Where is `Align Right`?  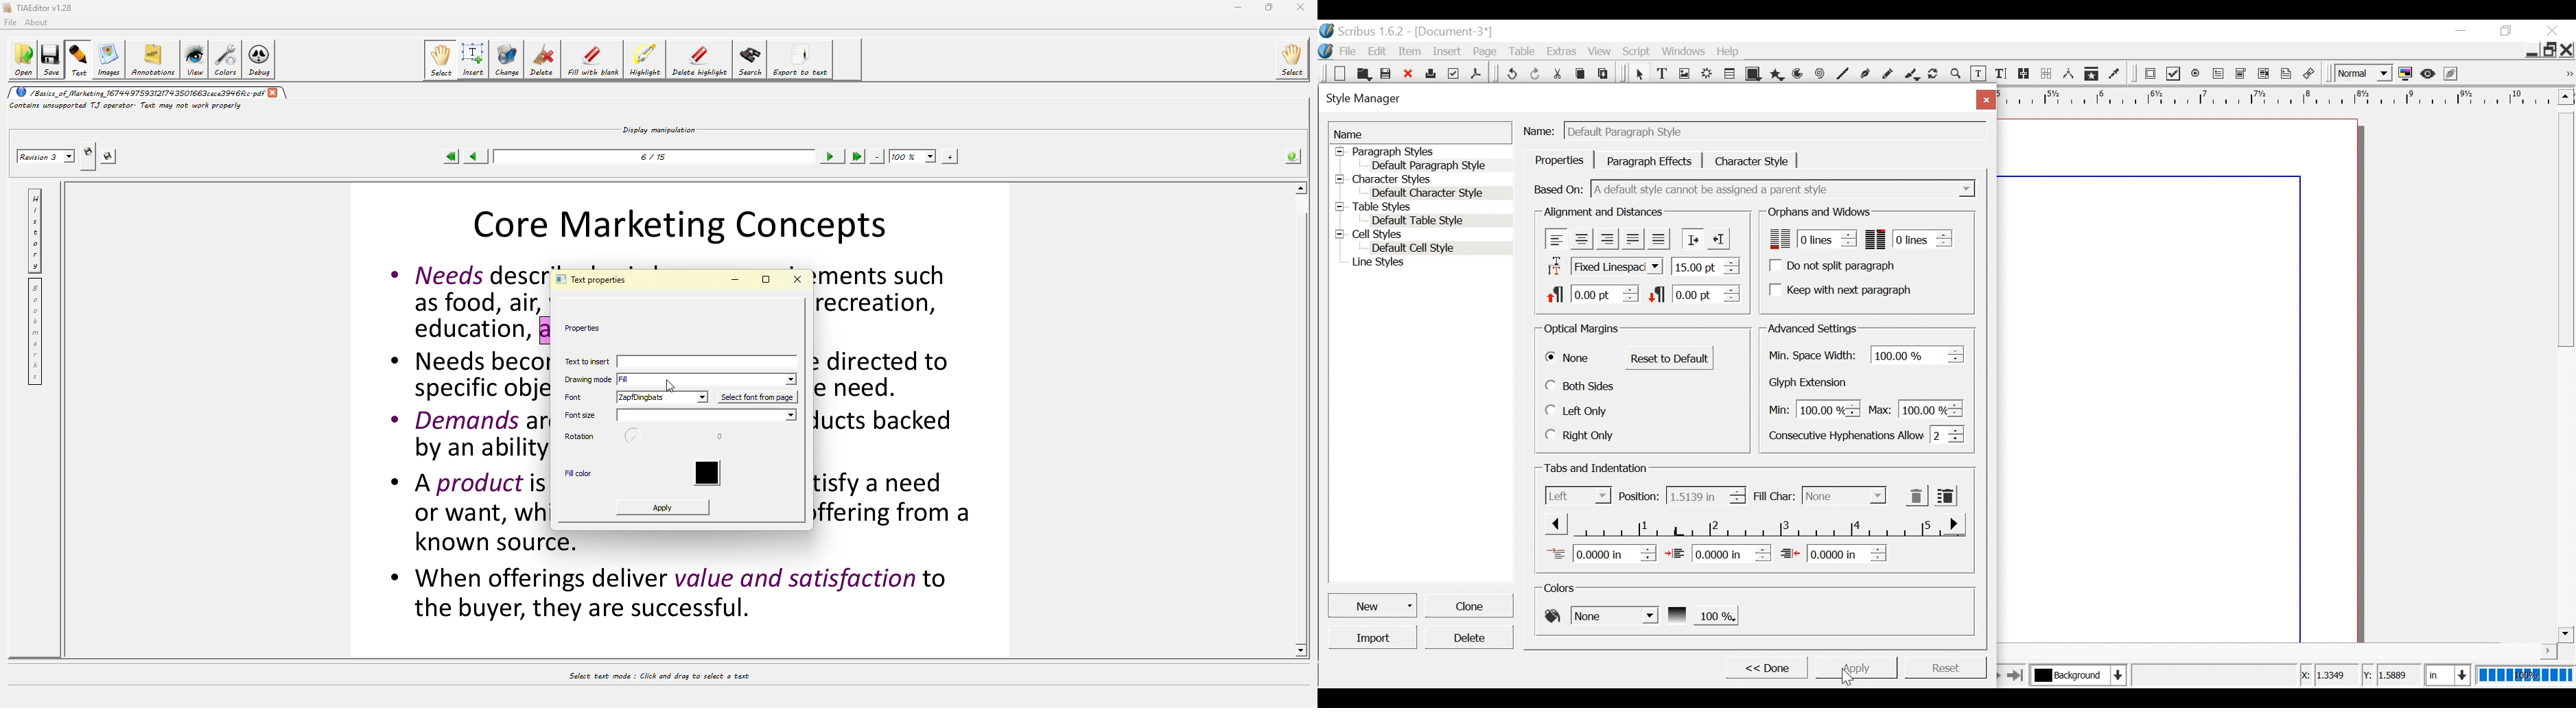 Align Right is located at coordinates (1607, 239).